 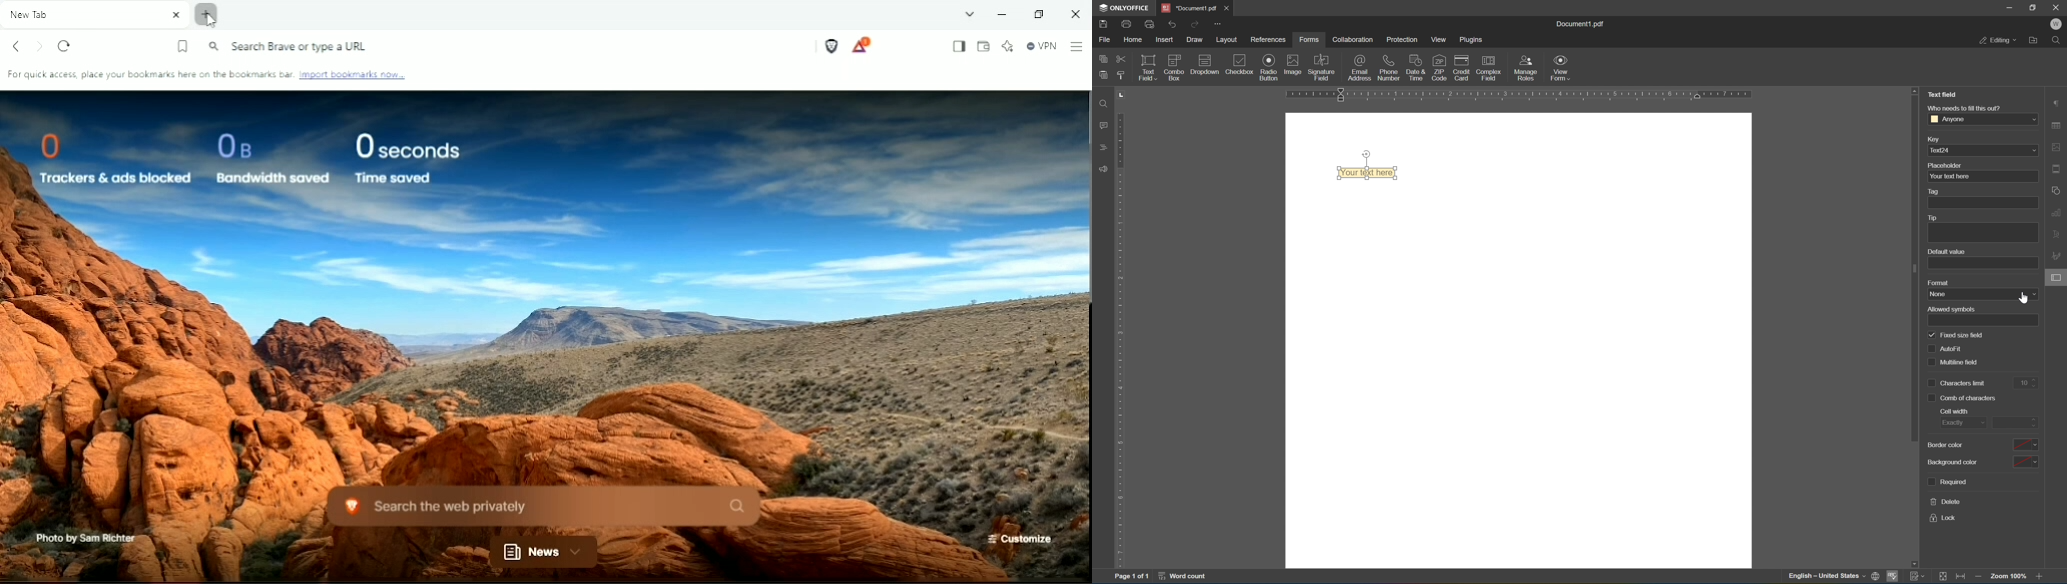 What do you see at coordinates (1439, 67) in the screenshot?
I see `zip code` at bounding box center [1439, 67].